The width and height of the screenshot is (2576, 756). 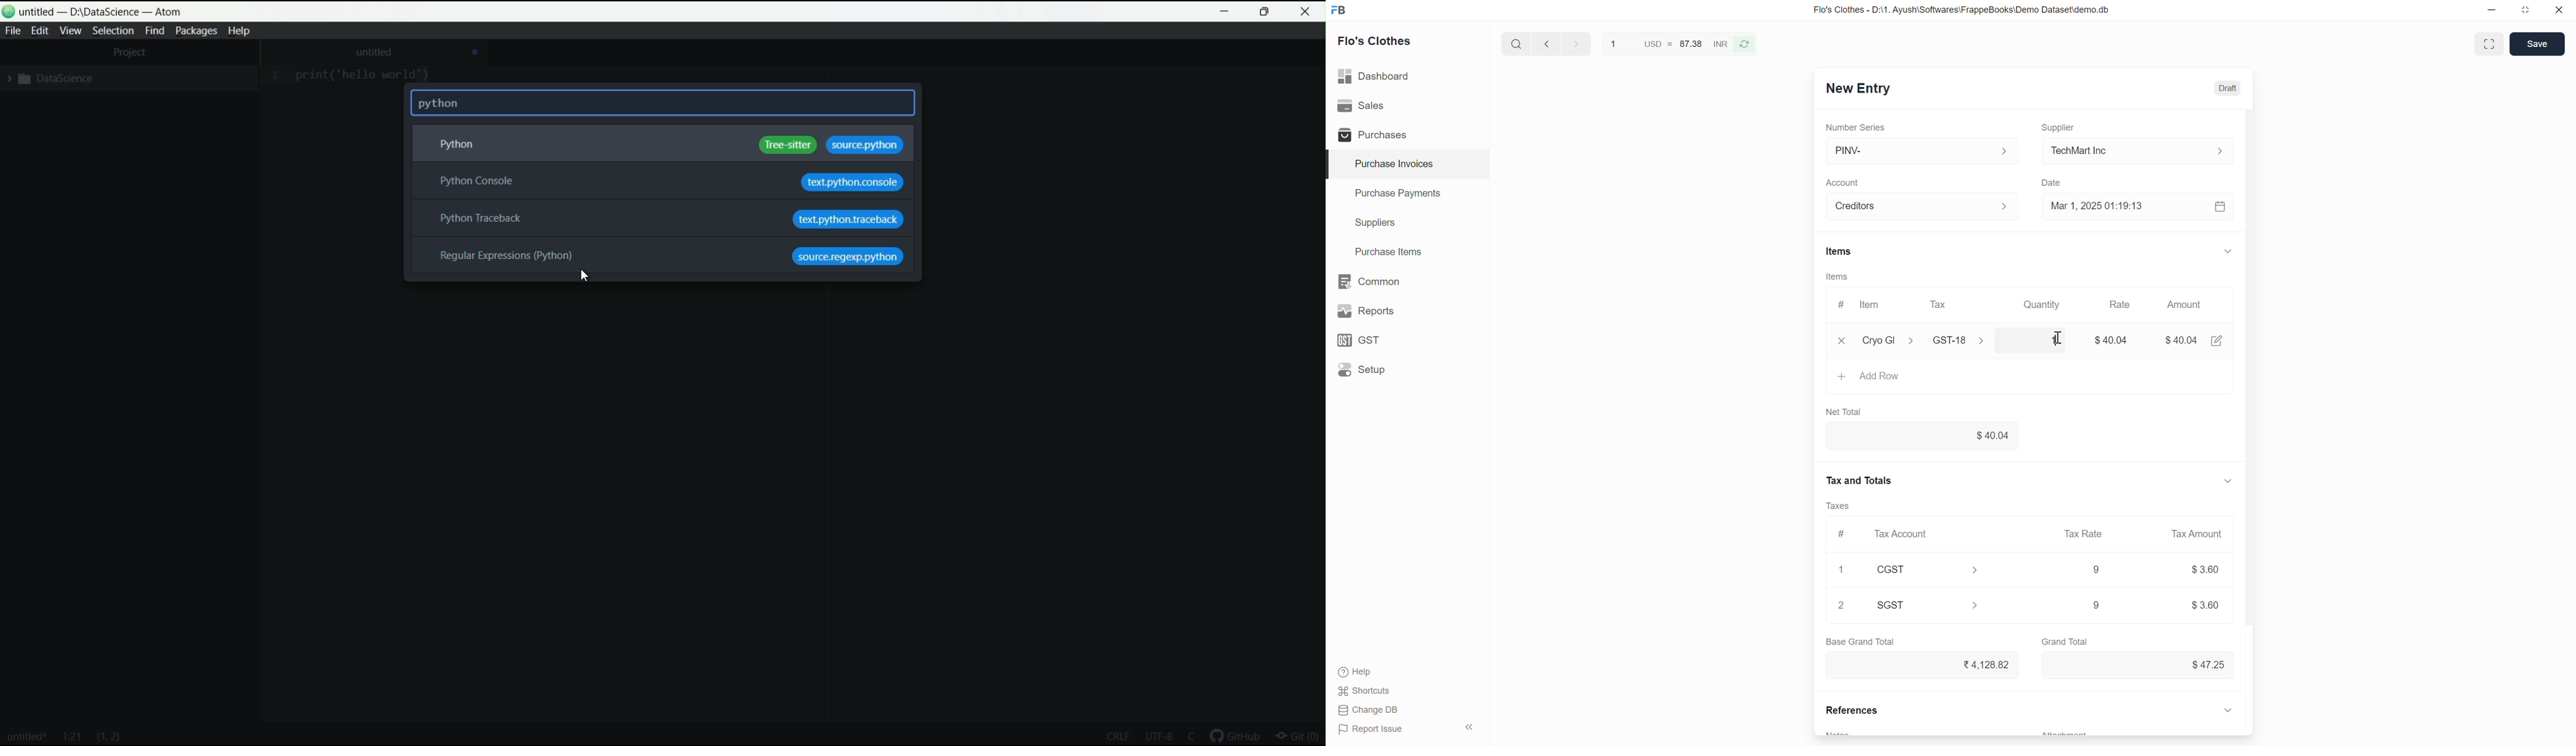 I want to click on Purchases, so click(x=1370, y=135).